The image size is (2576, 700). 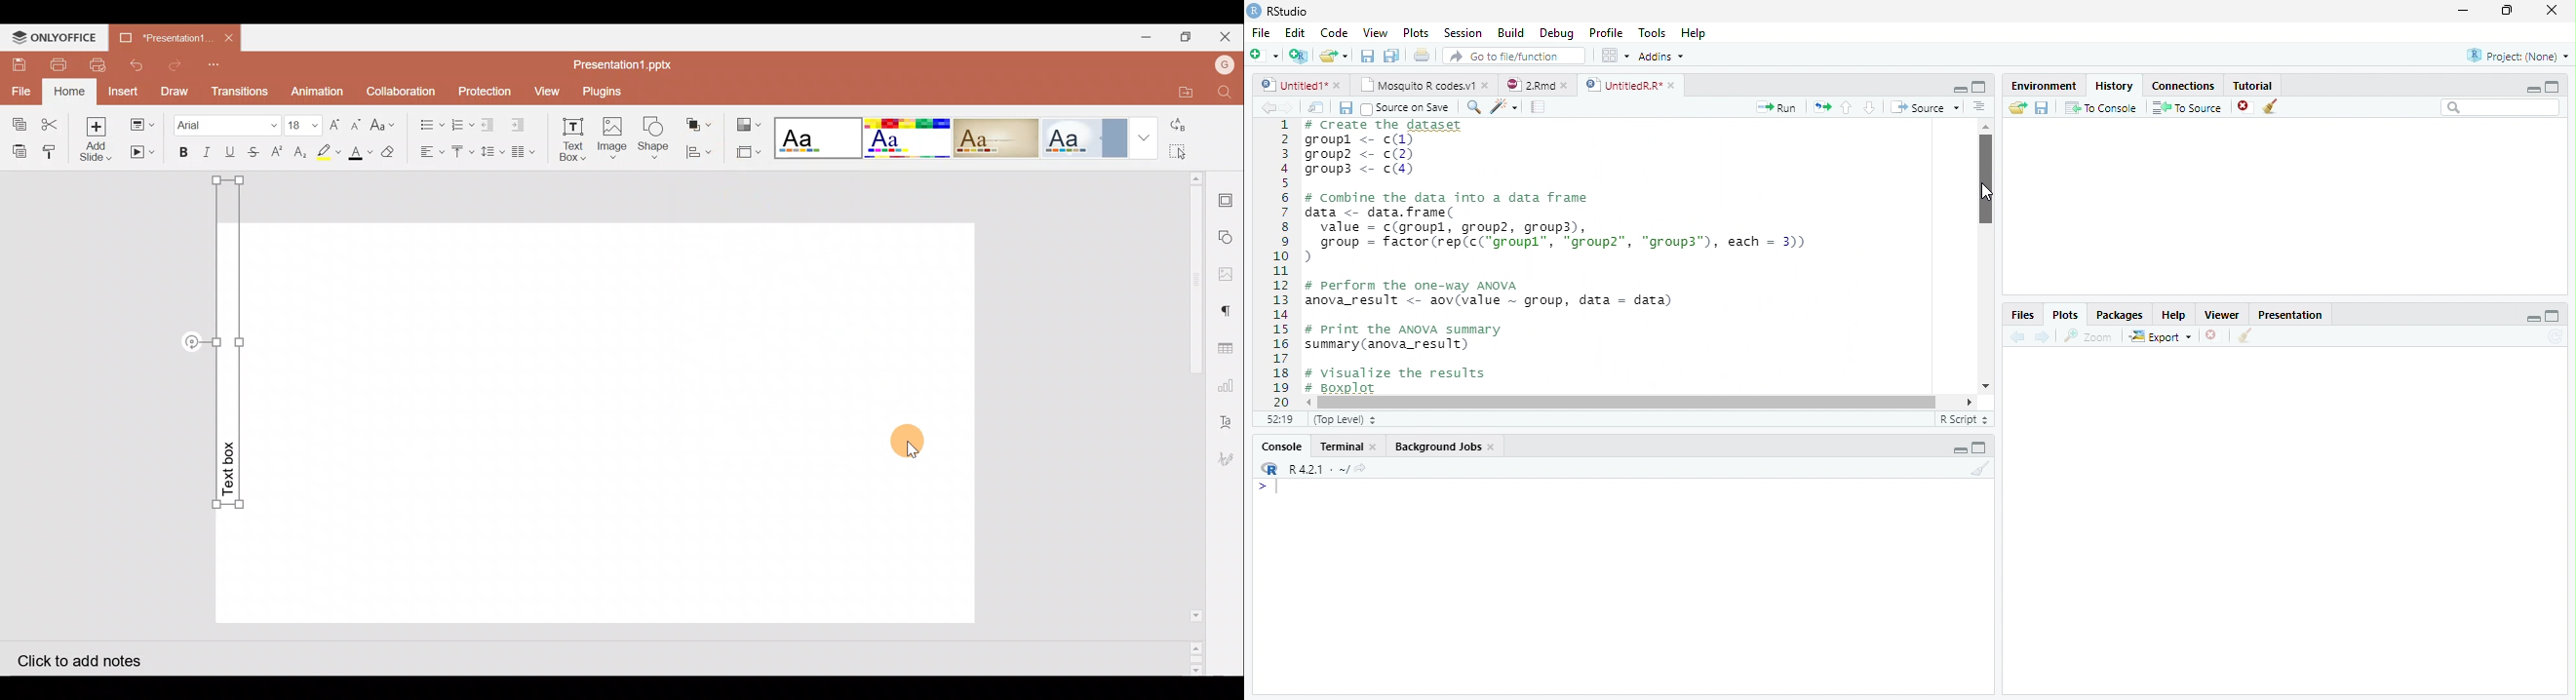 What do you see at coordinates (1987, 193) in the screenshot?
I see `Cursor` at bounding box center [1987, 193].